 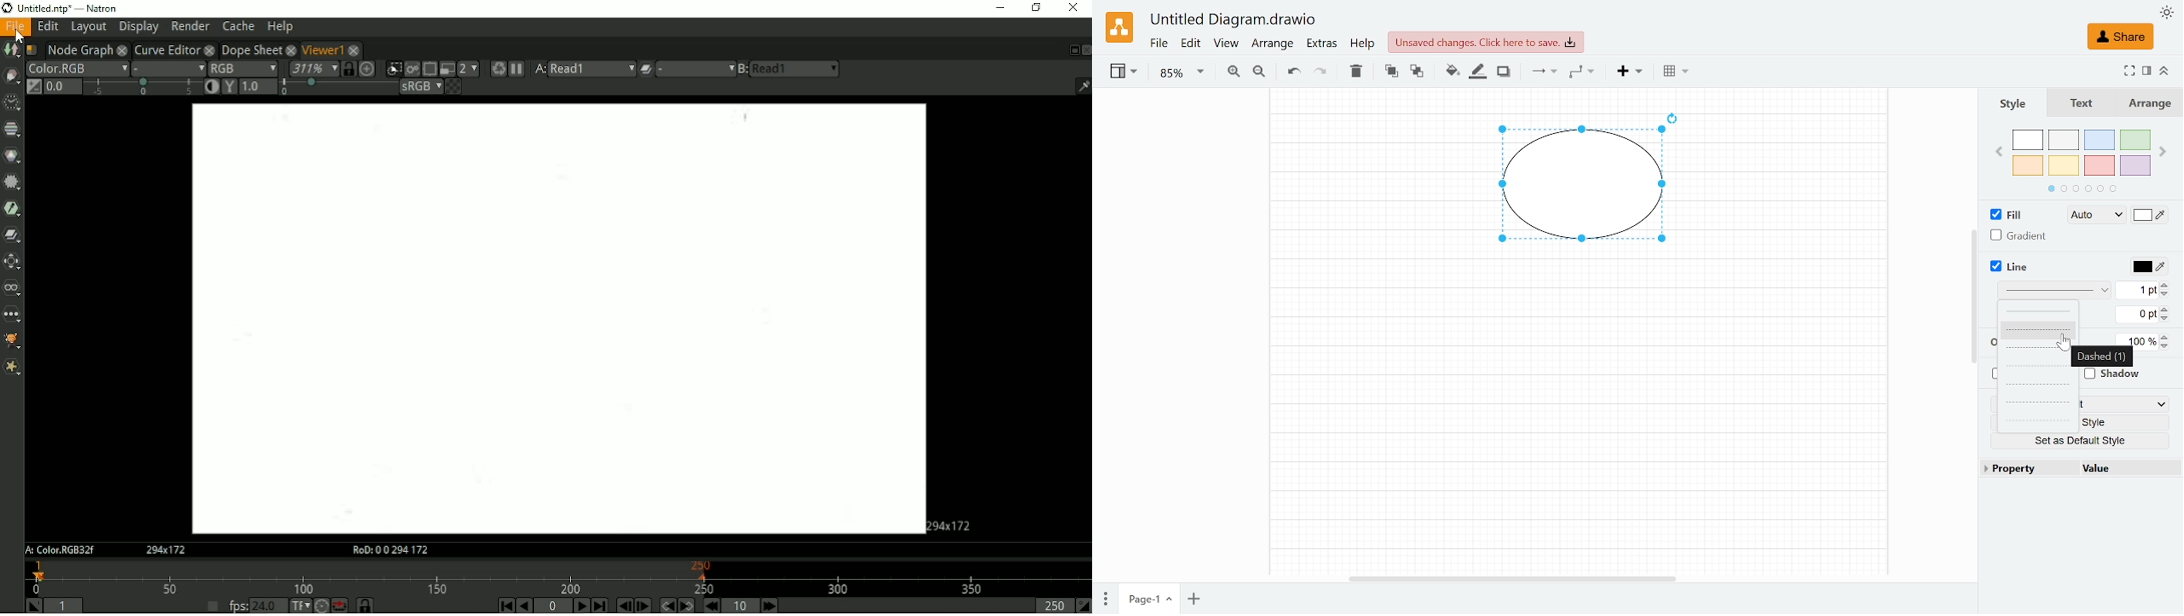 I want to click on Connections, so click(x=1543, y=72).